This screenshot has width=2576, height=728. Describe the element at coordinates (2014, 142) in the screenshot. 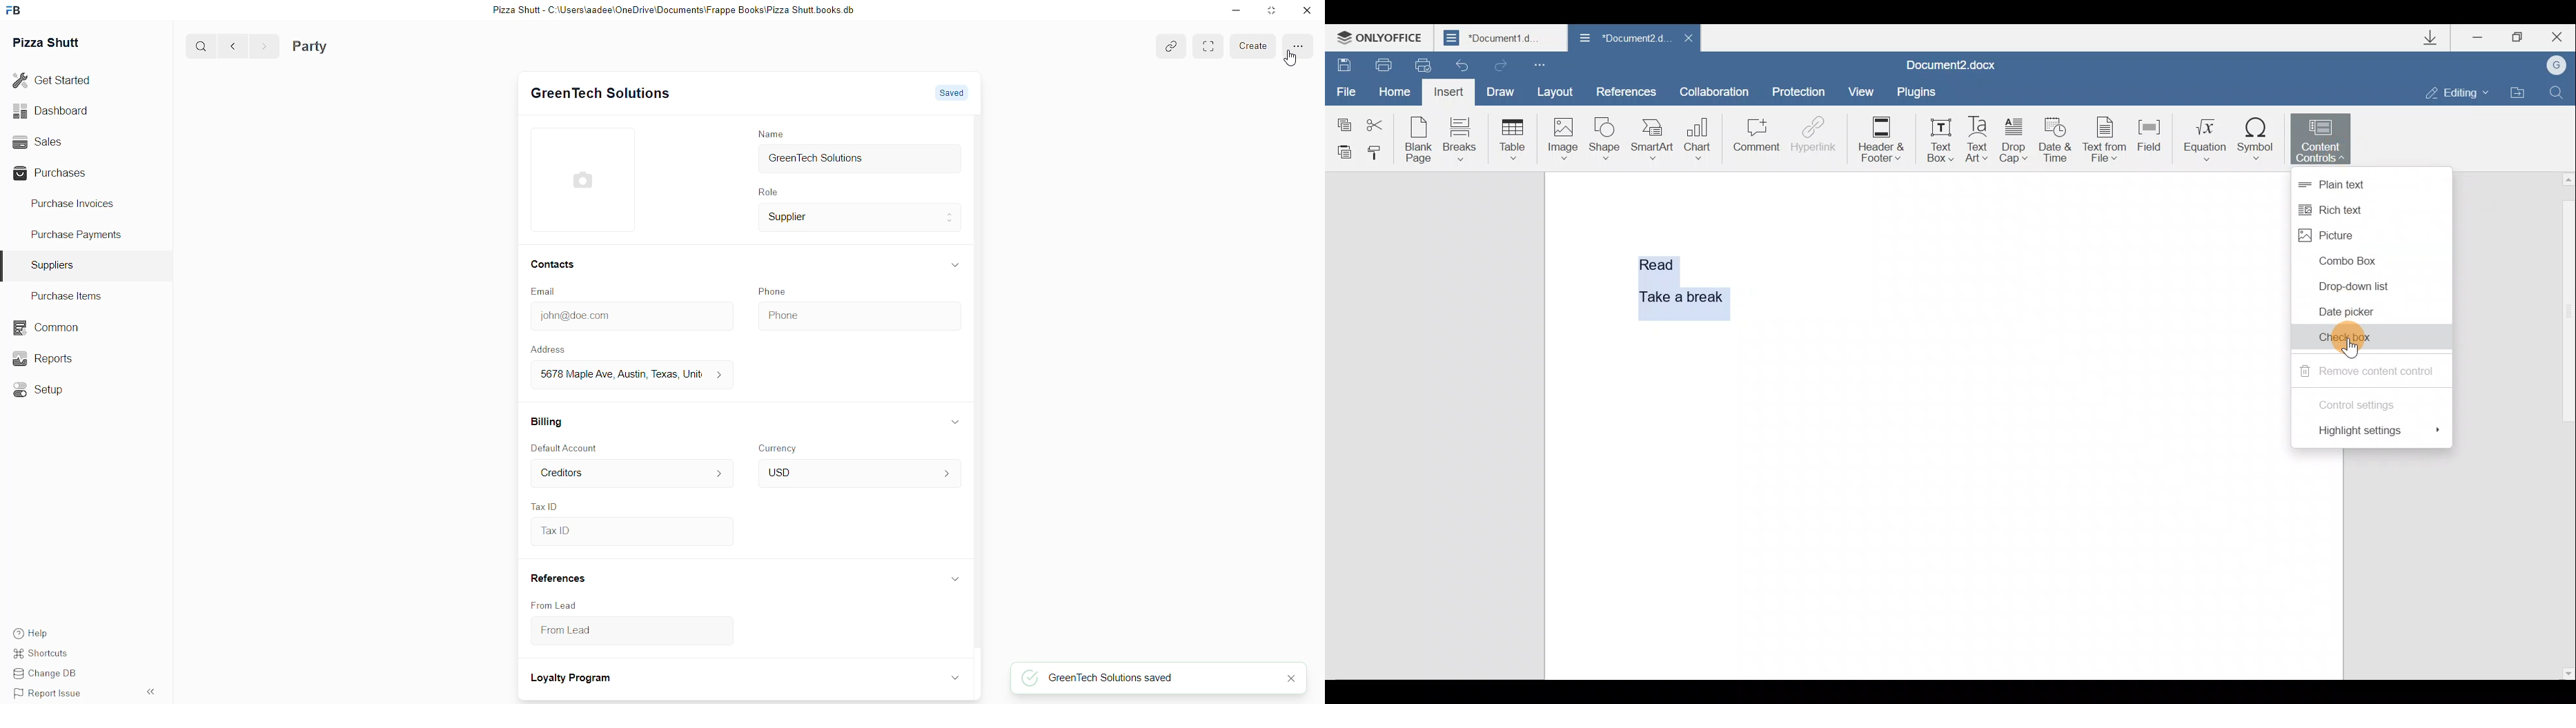

I see `Drop cap` at that location.